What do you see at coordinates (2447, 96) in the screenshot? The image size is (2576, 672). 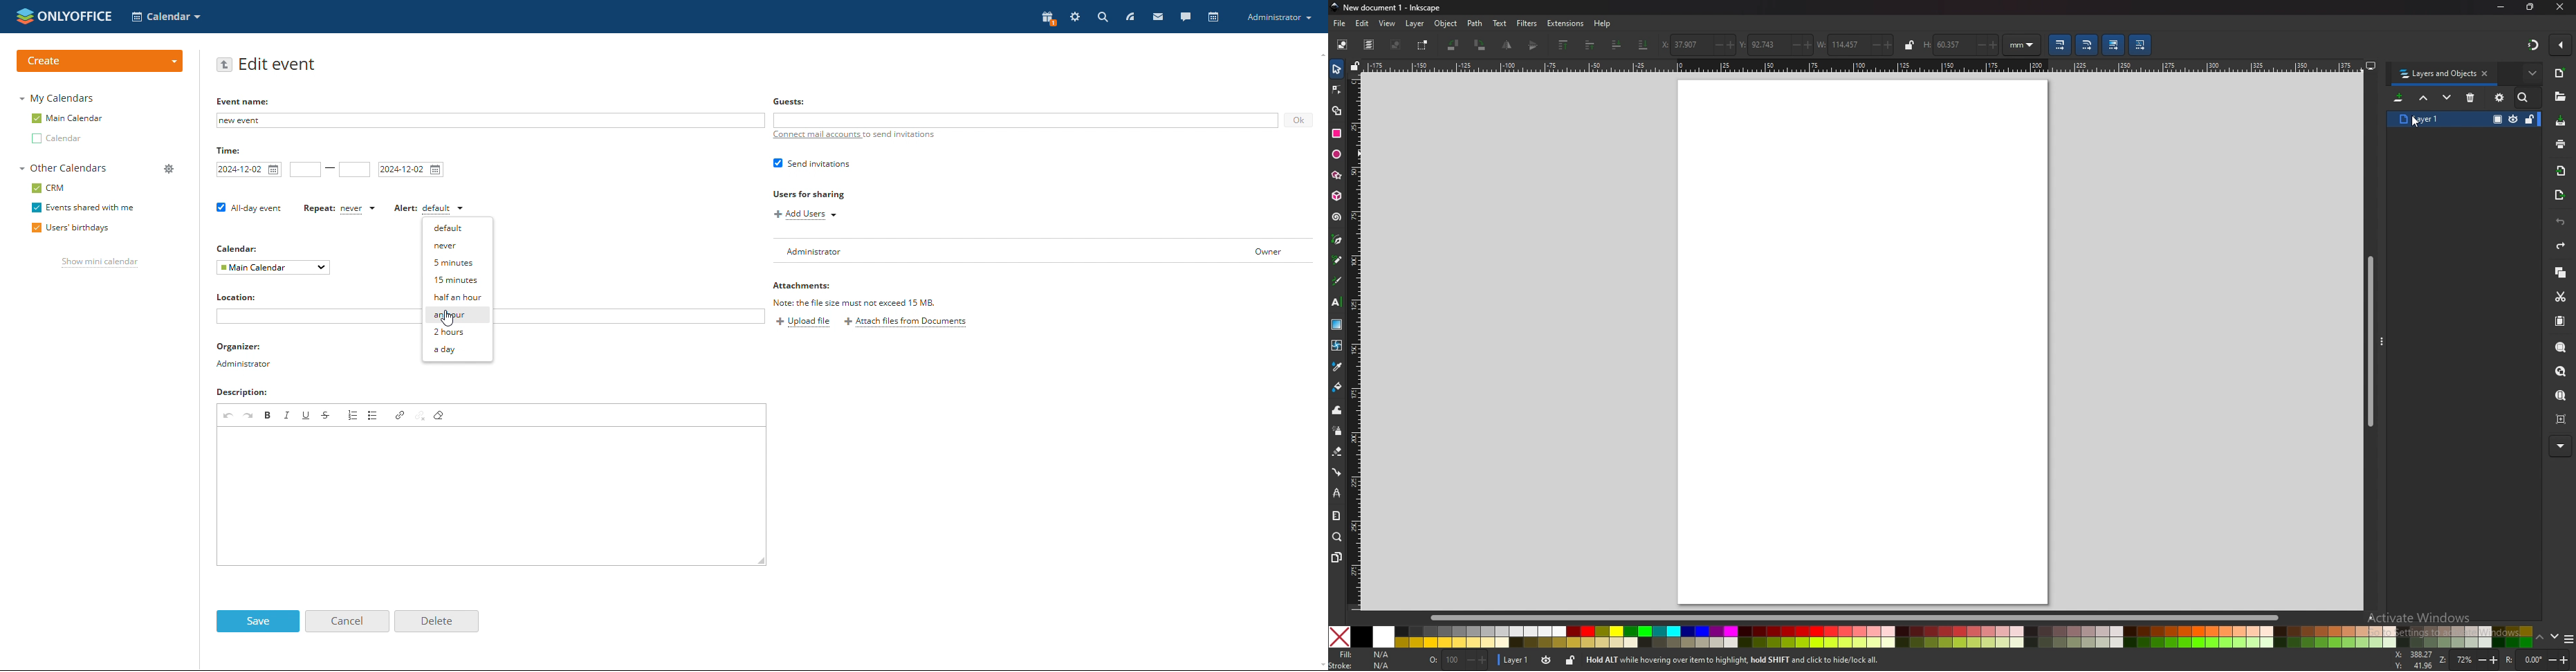 I see `move down` at bounding box center [2447, 96].